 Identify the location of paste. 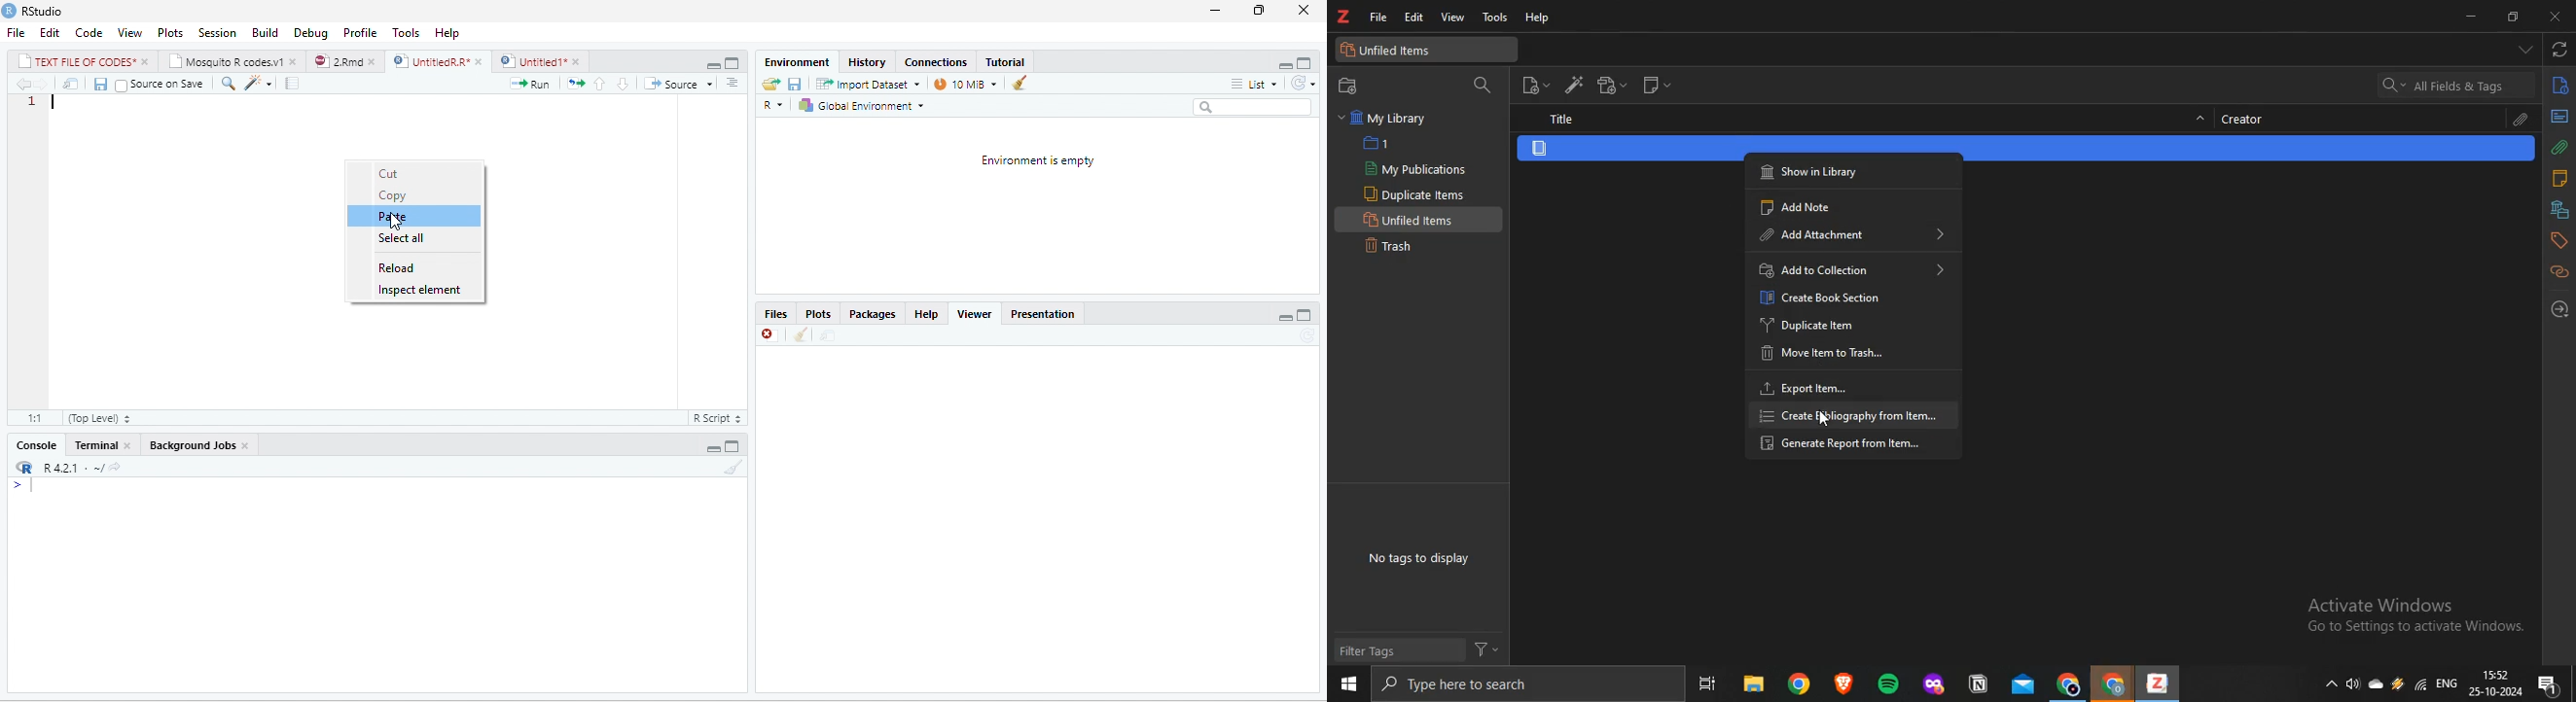
(393, 217).